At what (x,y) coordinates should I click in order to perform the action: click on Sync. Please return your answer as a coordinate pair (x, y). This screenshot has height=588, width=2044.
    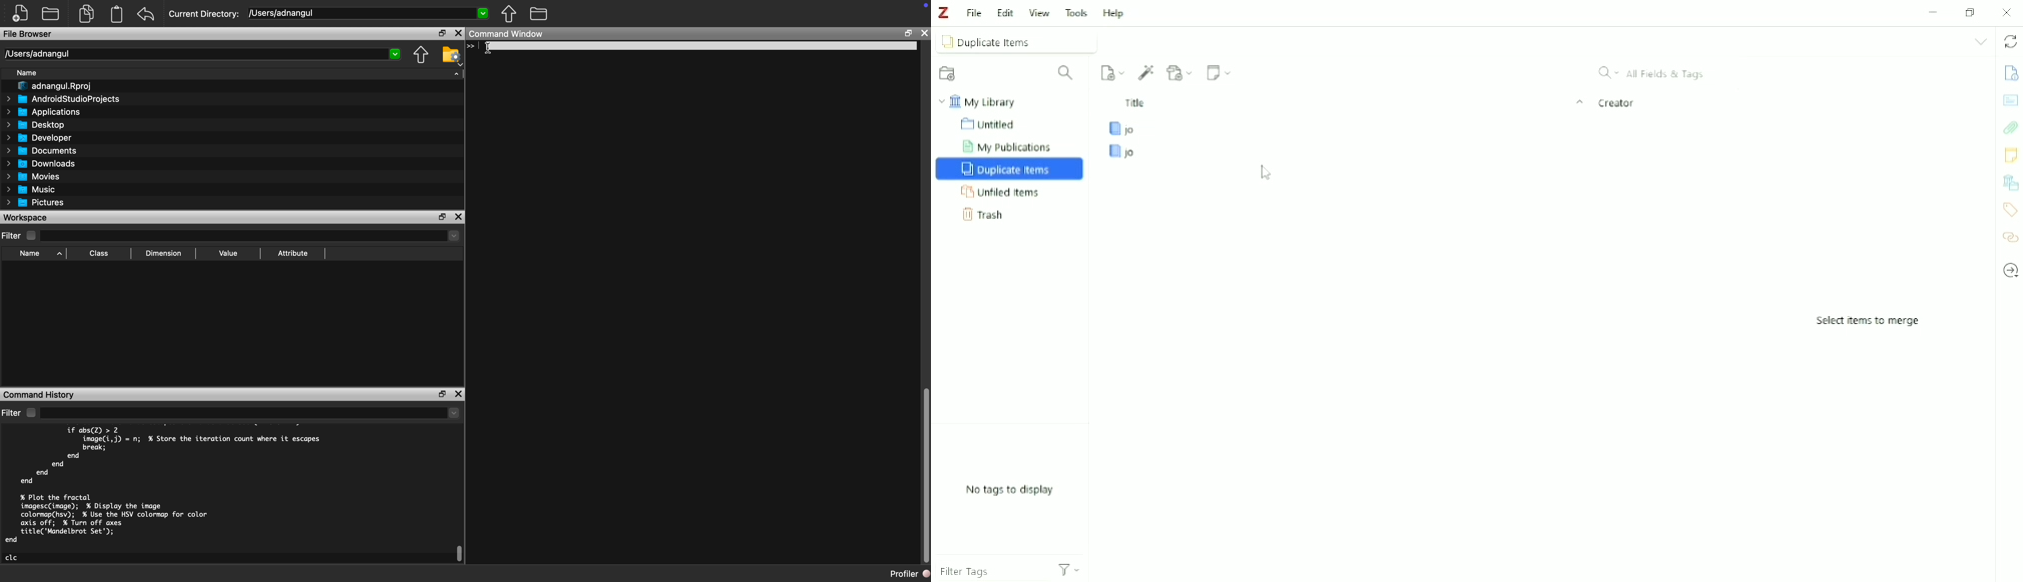
    Looking at the image, I should click on (2011, 42).